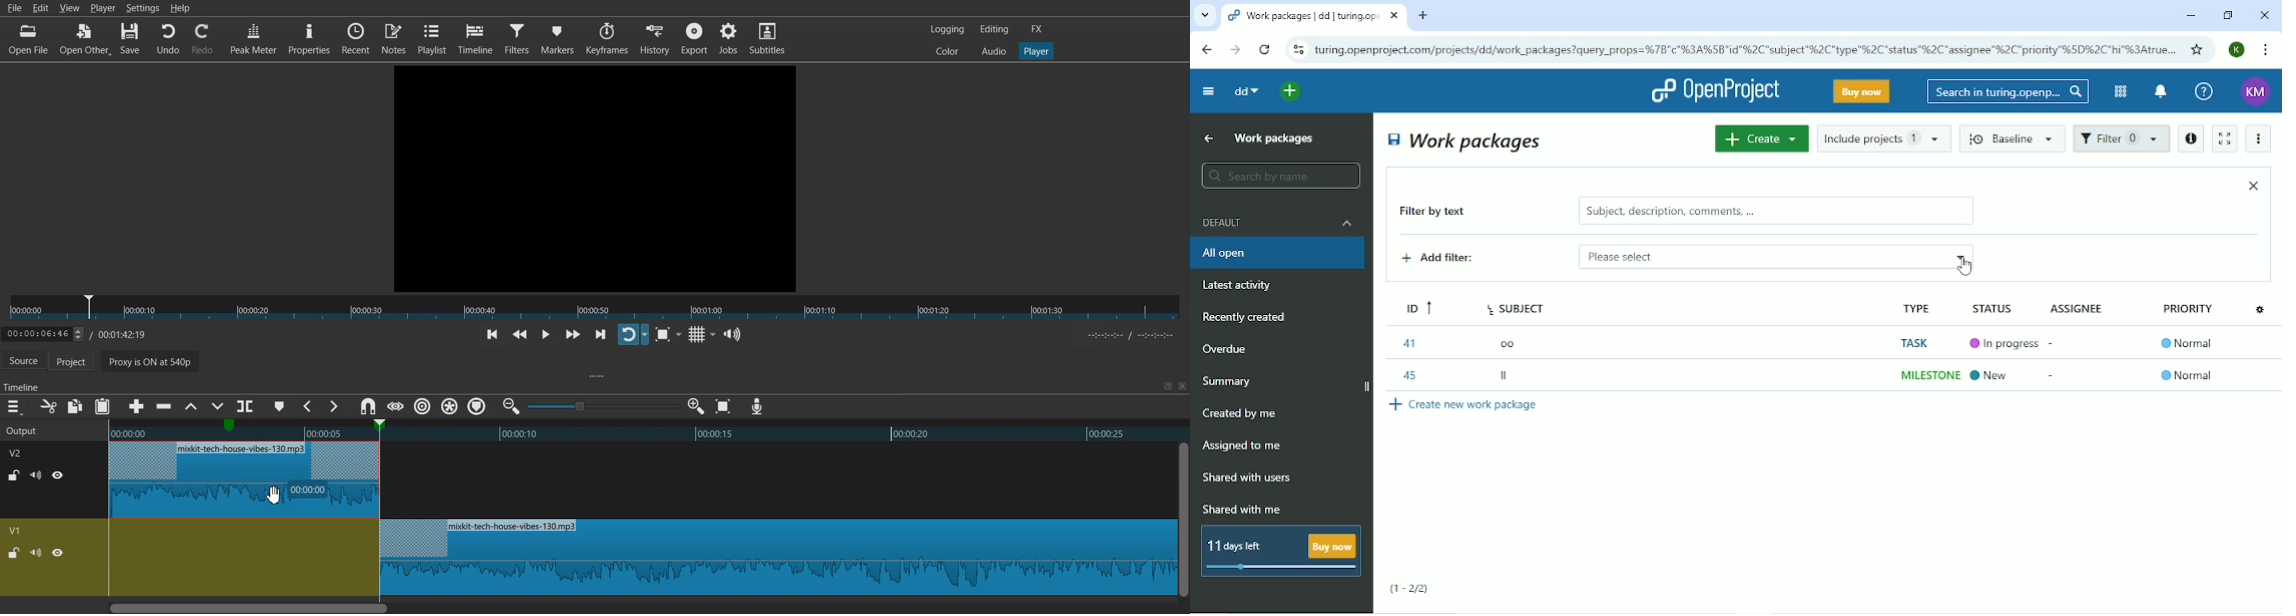  What do you see at coordinates (558, 38) in the screenshot?
I see `Markers` at bounding box center [558, 38].